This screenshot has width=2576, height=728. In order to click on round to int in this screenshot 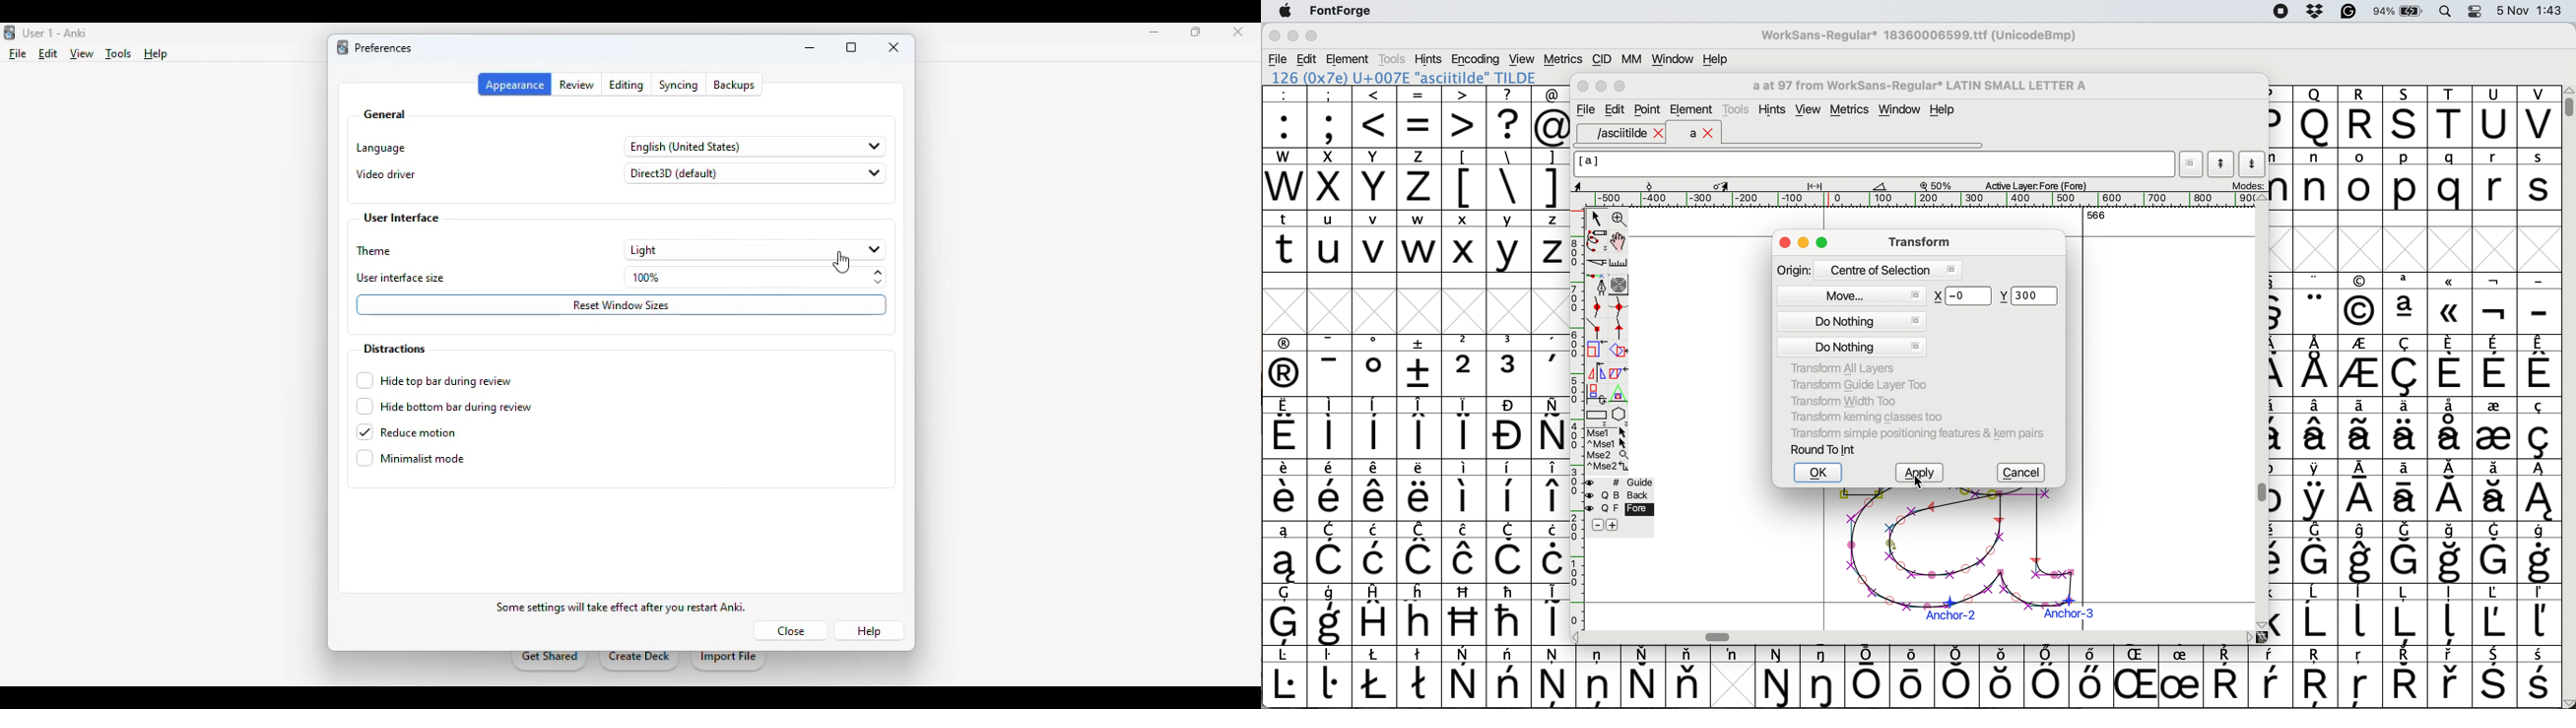, I will do `click(1825, 449)`.